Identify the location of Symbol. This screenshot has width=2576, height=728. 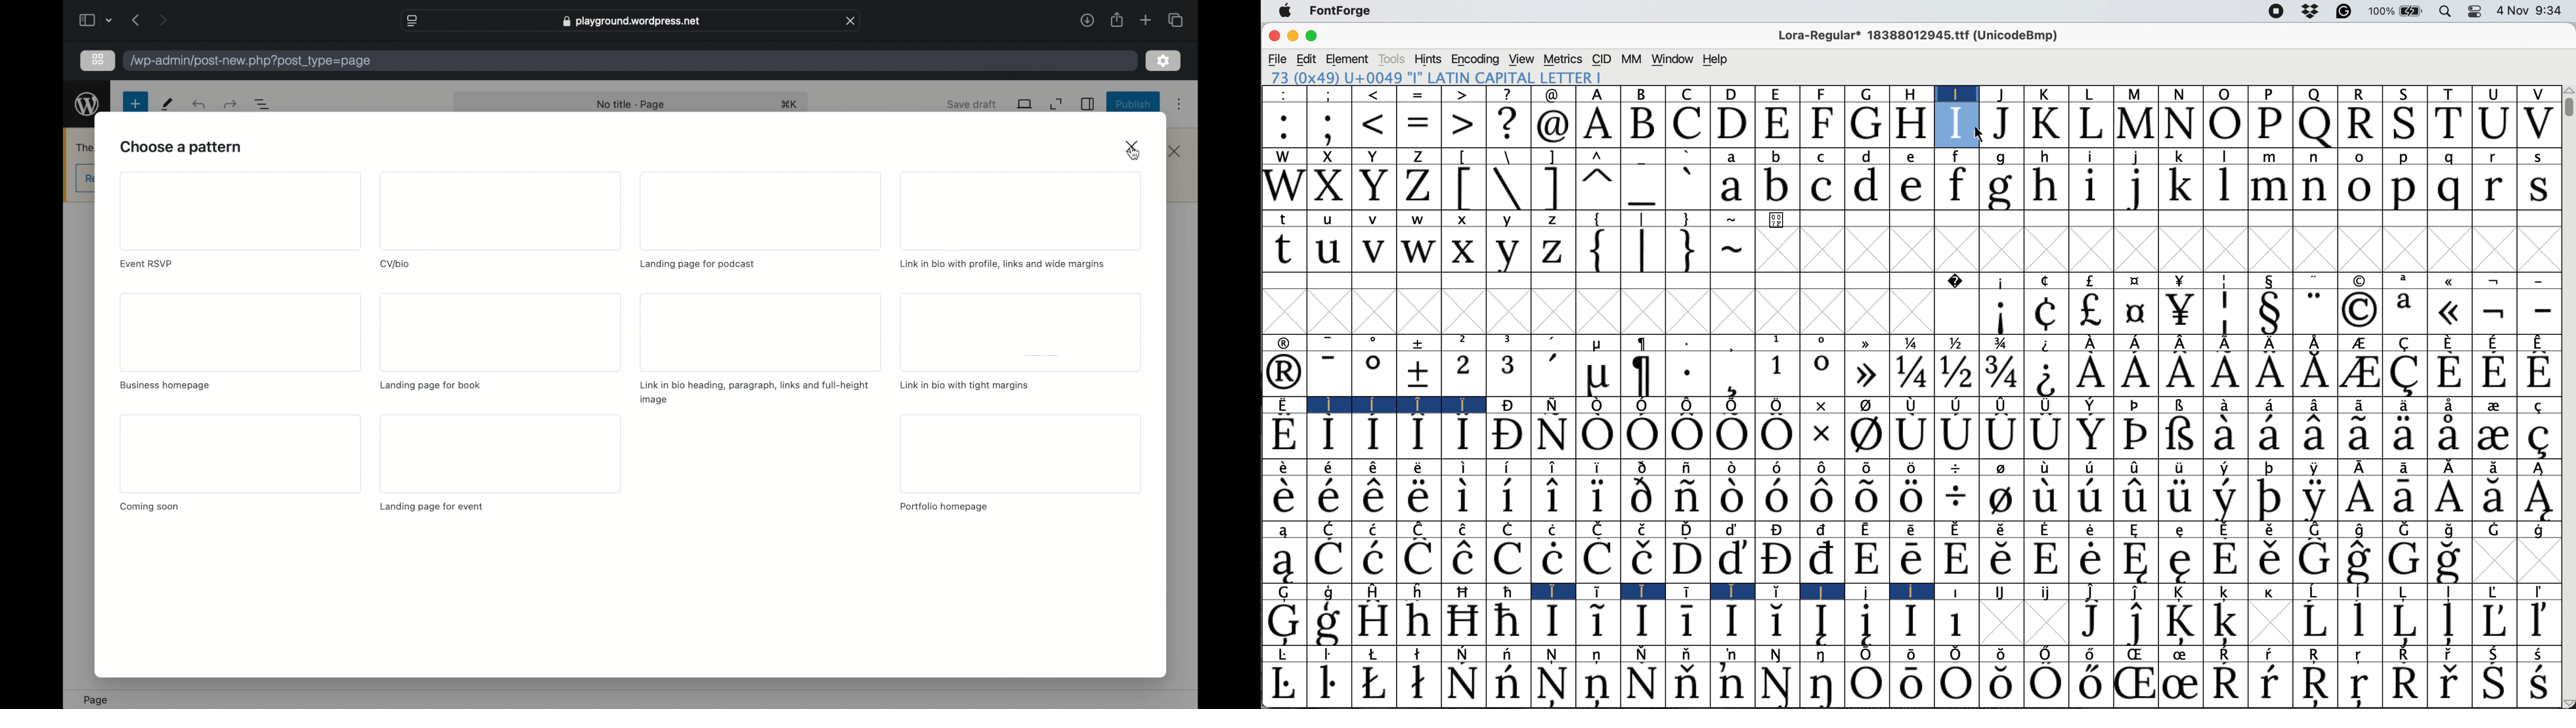
(2227, 593).